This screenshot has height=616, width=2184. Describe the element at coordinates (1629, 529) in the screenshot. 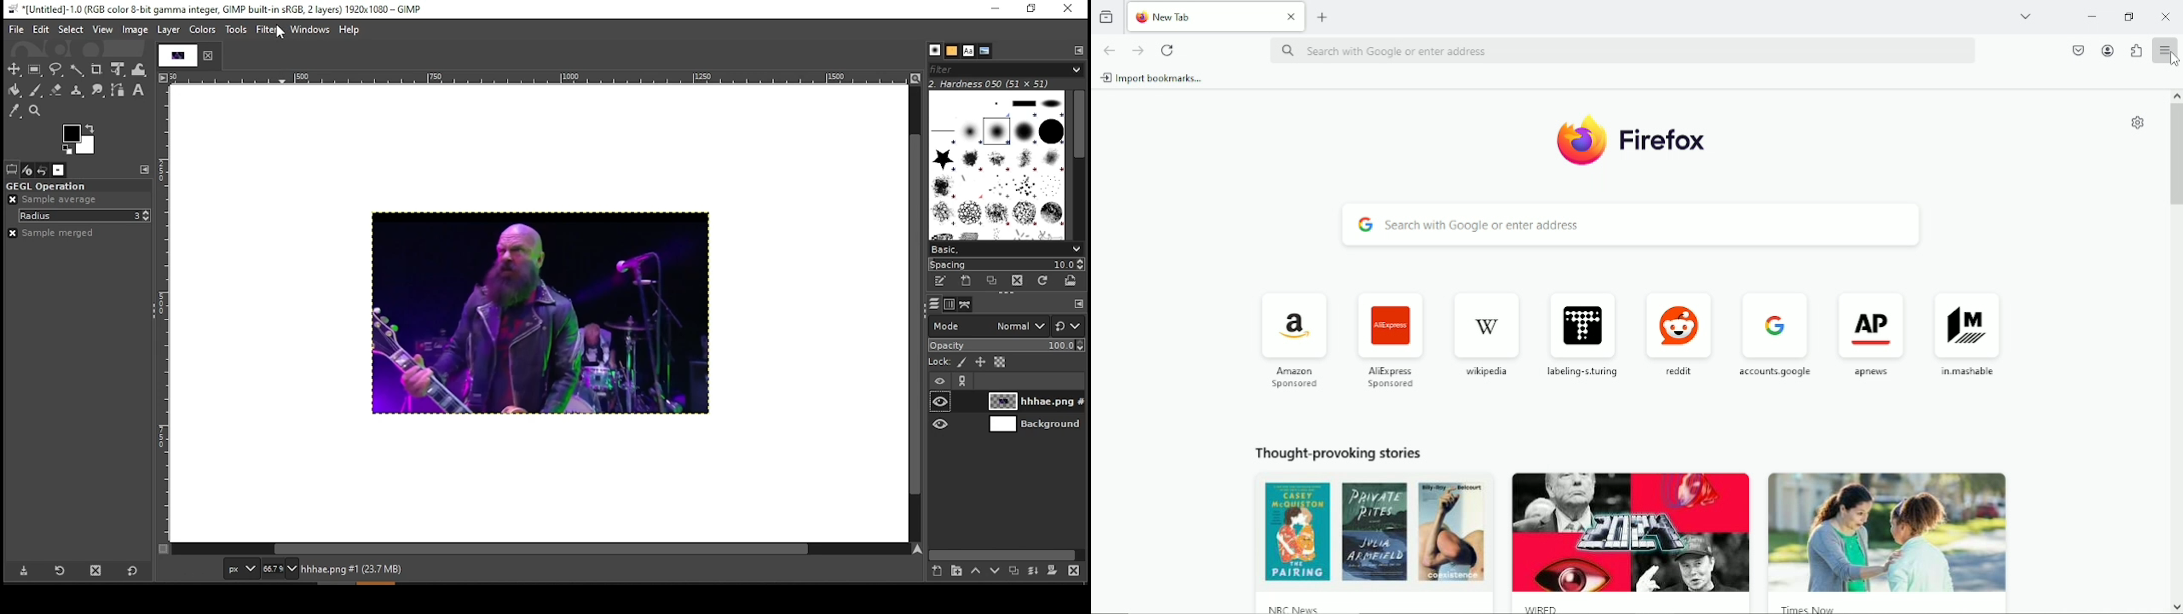

I see `image` at that location.